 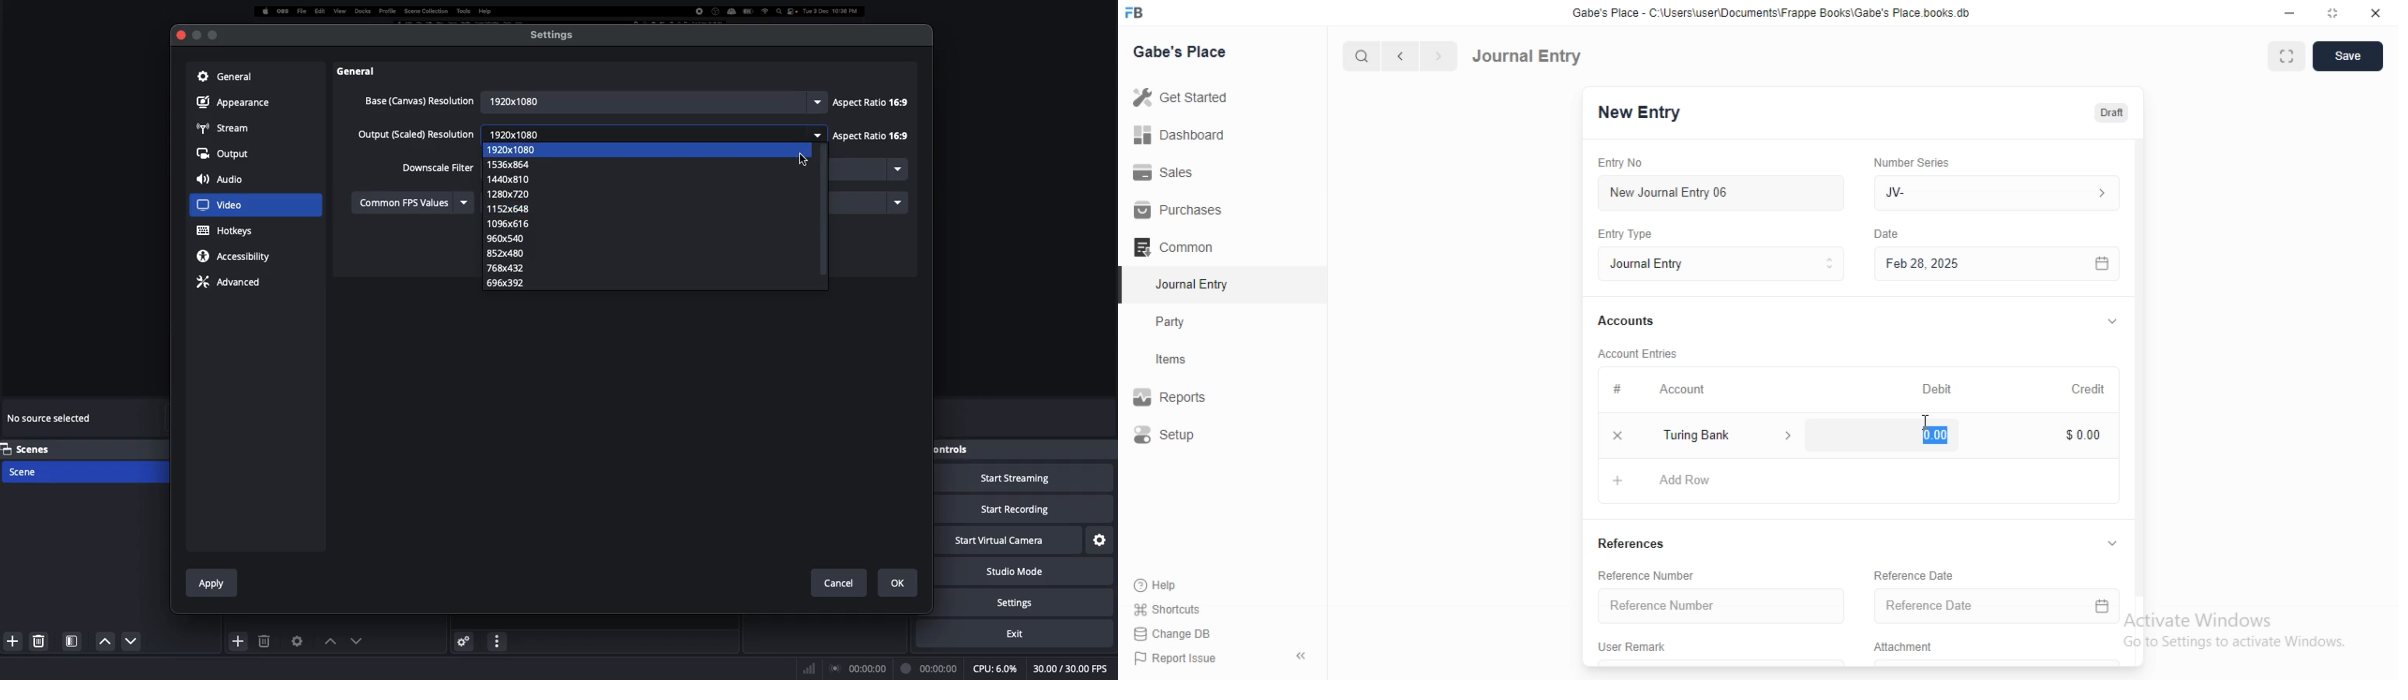 What do you see at coordinates (1363, 56) in the screenshot?
I see `search` at bounding box center [1363, 56].